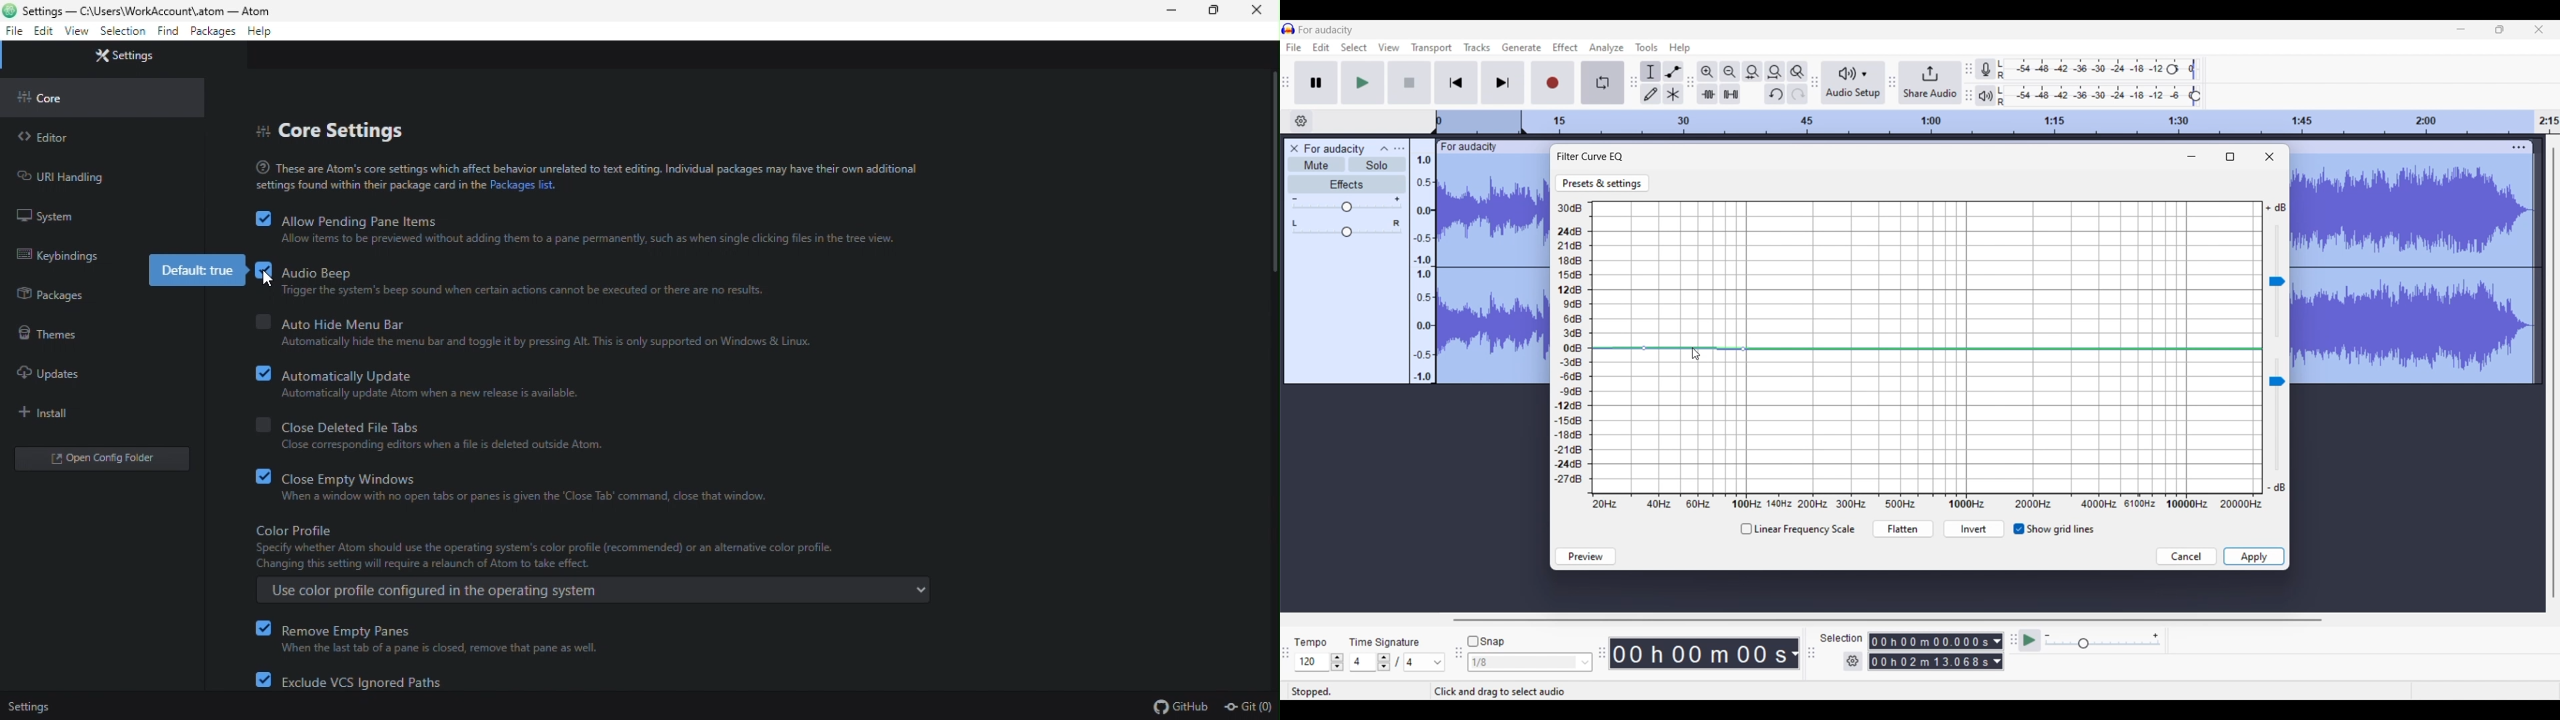 Image resolution: width=2576 pixels, height=728 pixels. What do you see at coordinates (1603, 183) in the screenshot?
I see `Go to Presets and settings` at bounding box center [1603, 183].